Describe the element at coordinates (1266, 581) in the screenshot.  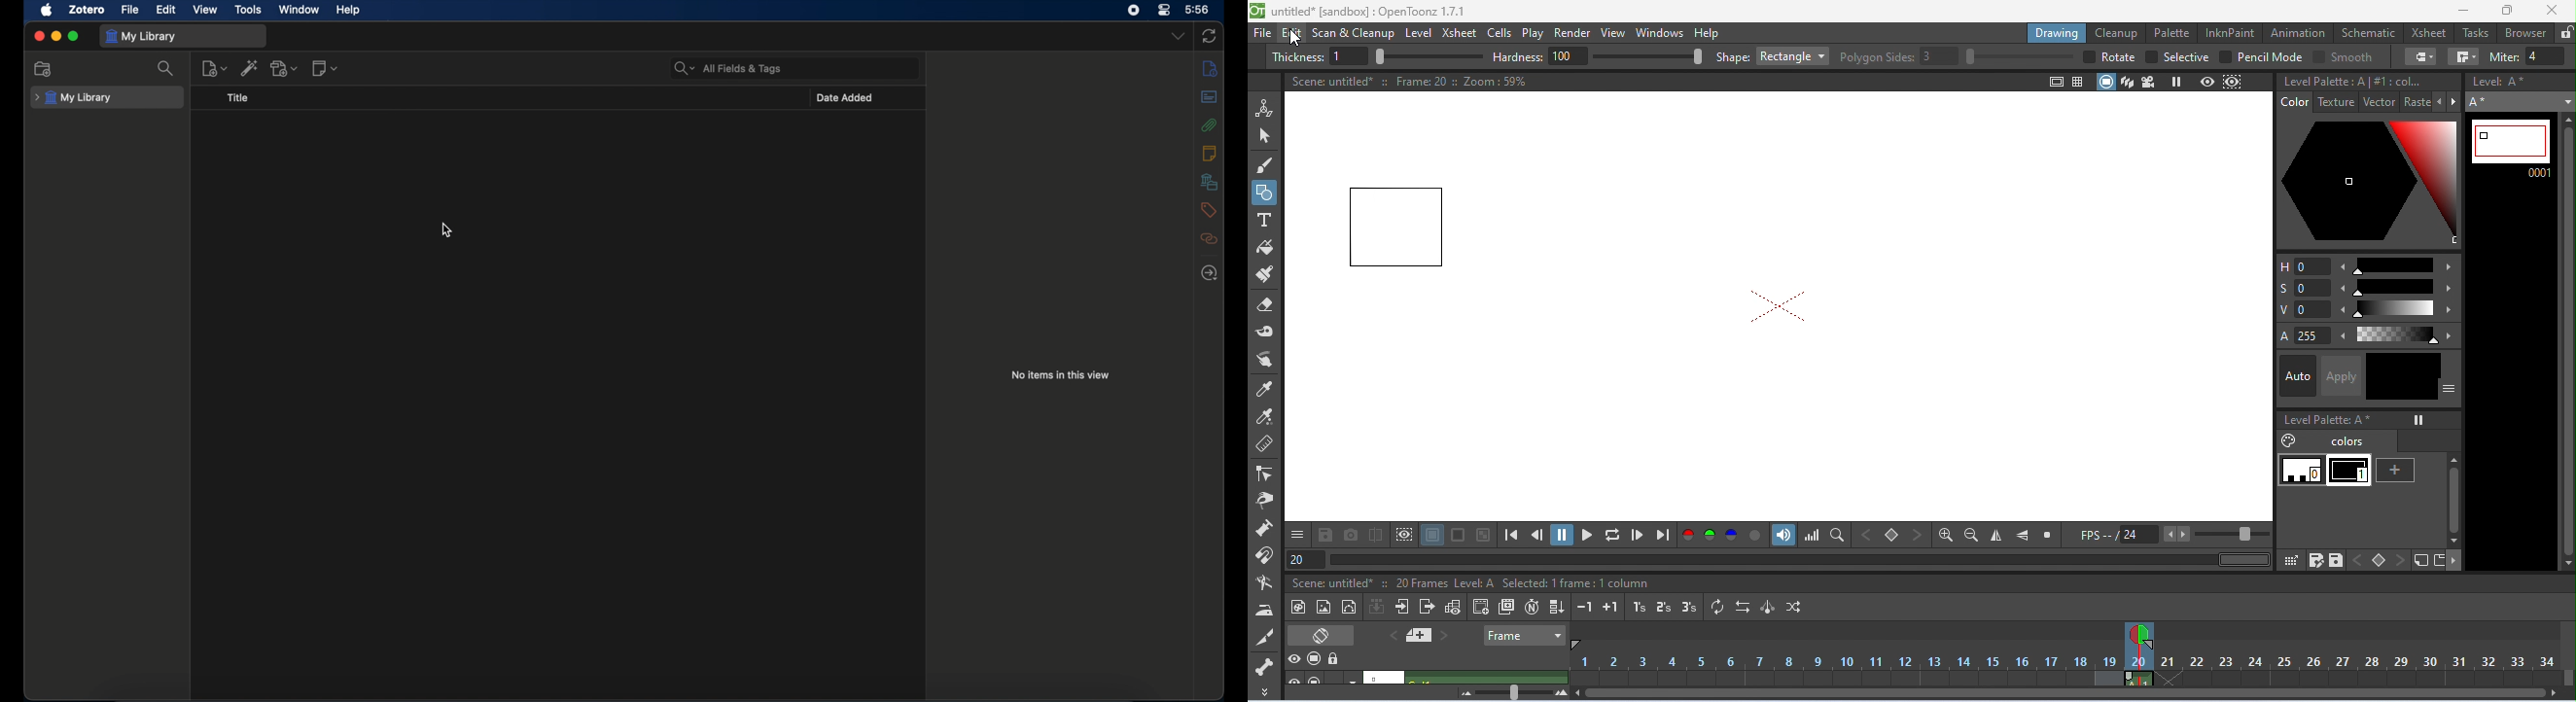
I see `bender` at that location.